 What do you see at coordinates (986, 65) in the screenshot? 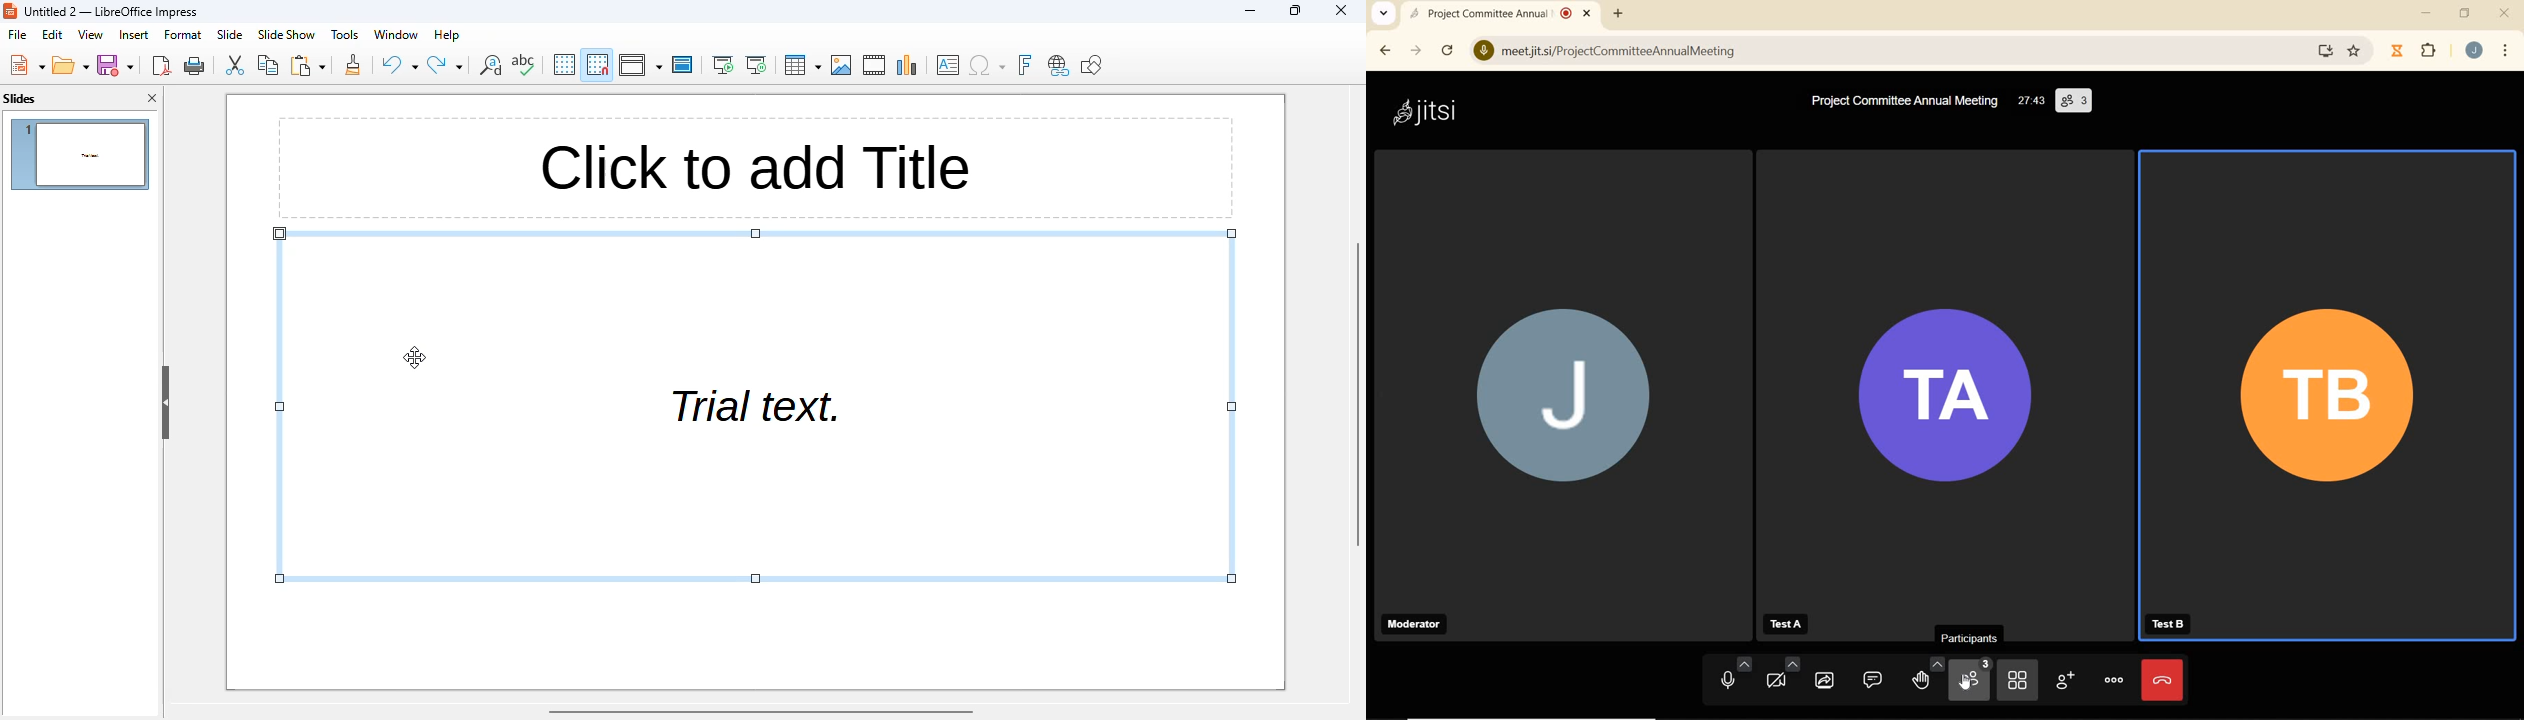
I see `insert special characters` at bounding box center [986, 65].